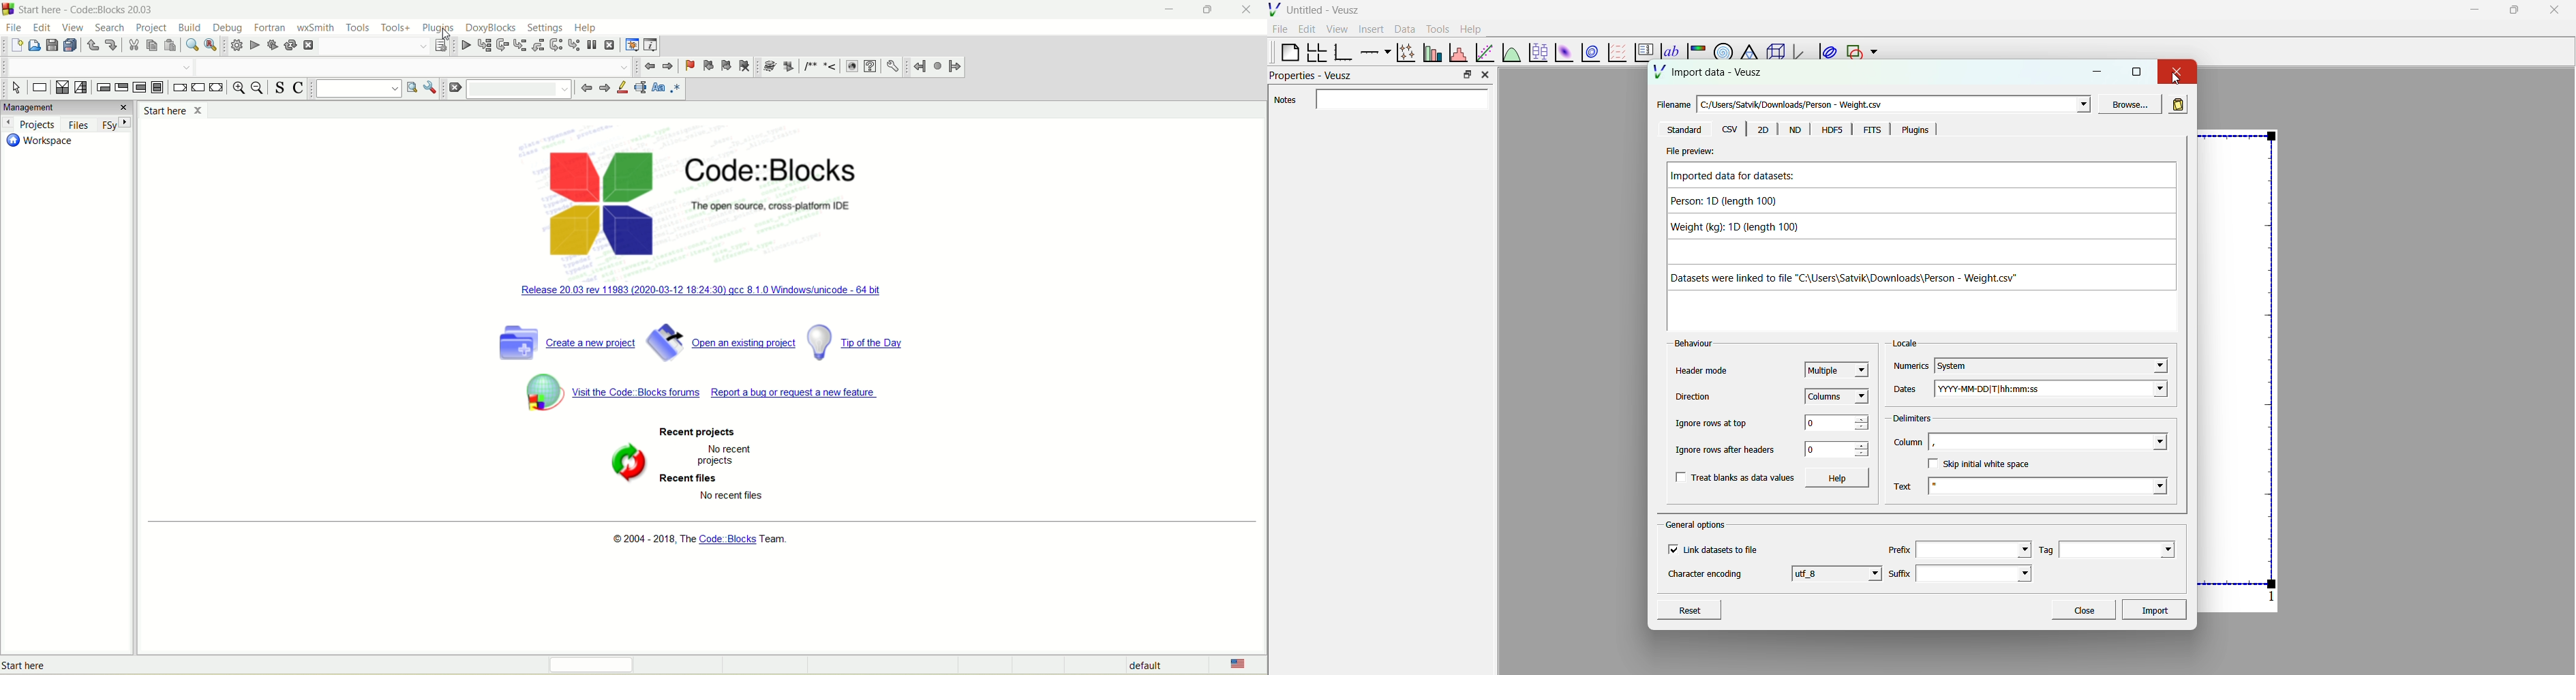 The image size is (2576, 700). What do you see at coordinates (216, 88) in the screenshot?
I see `return instruction` at bounding box center [216, 88].